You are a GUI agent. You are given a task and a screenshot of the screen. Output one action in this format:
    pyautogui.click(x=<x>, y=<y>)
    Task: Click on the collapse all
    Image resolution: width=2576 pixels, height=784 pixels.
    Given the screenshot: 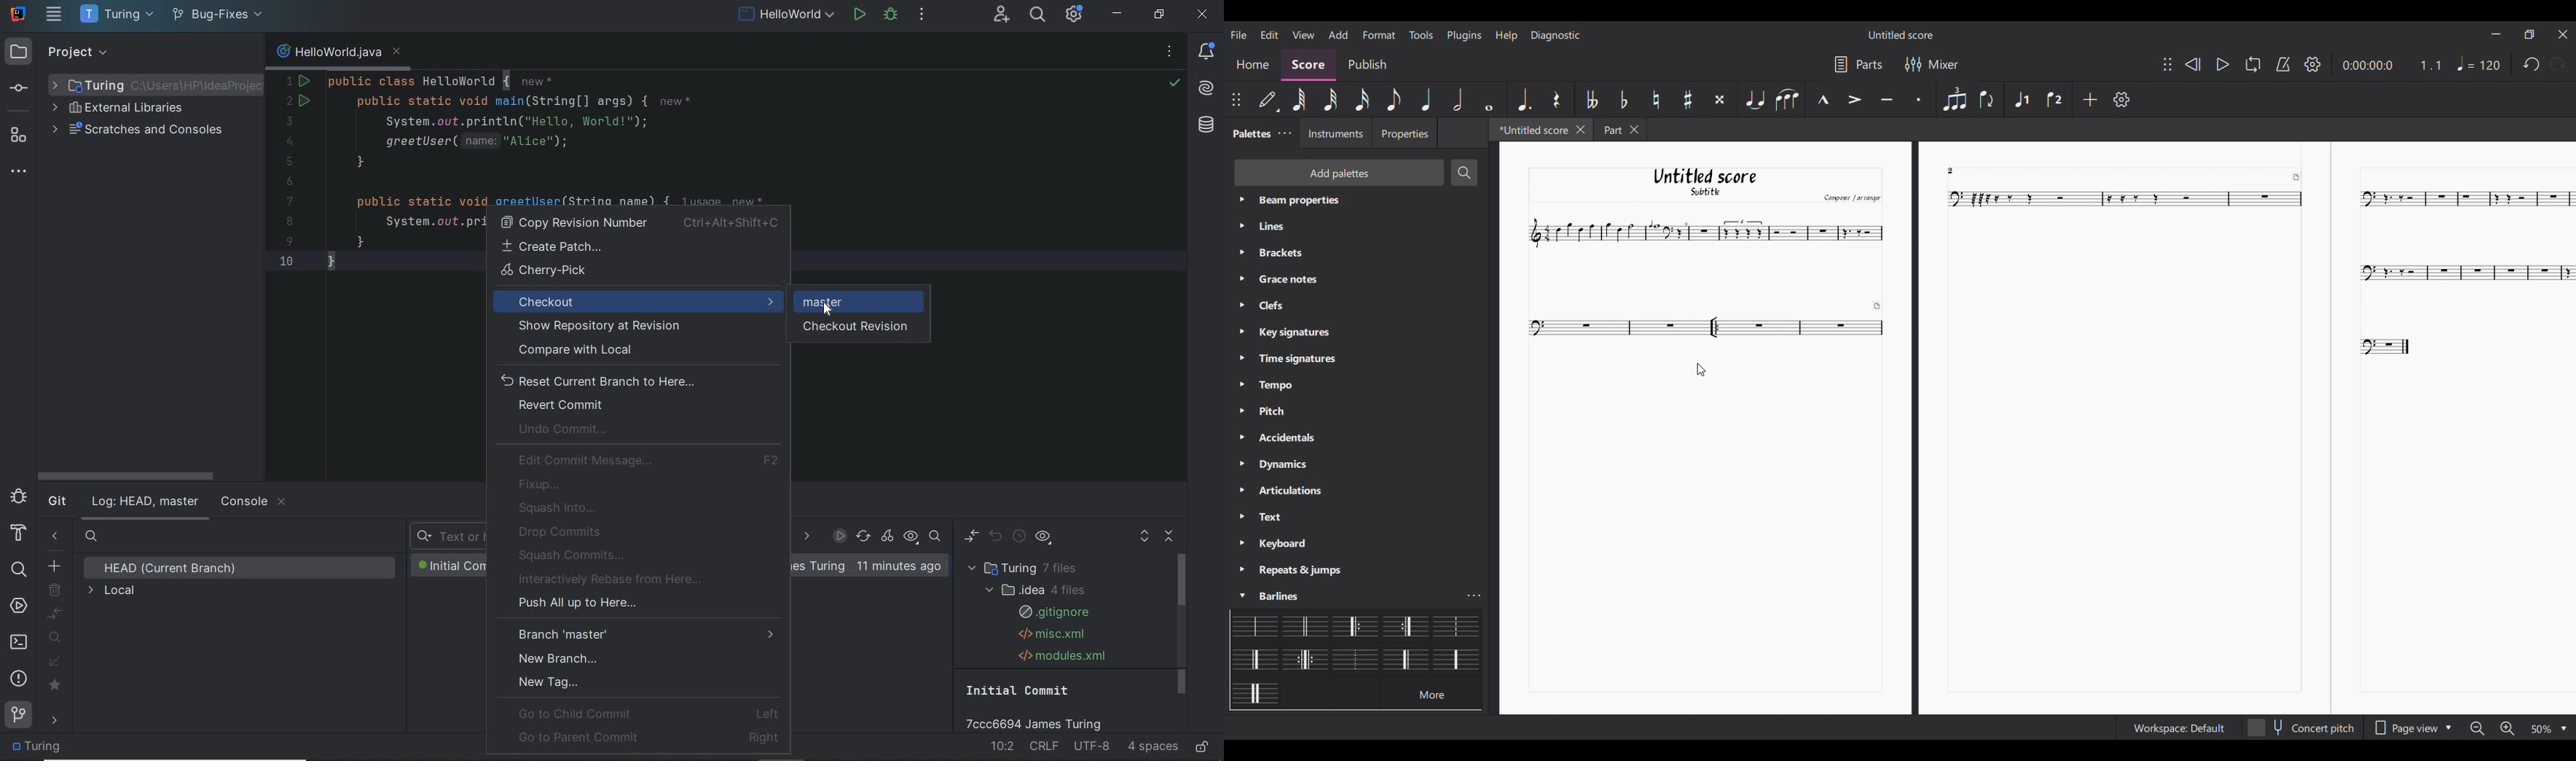 What is the action you would take?
    pyautogui.click(x=1171, y=537)
    